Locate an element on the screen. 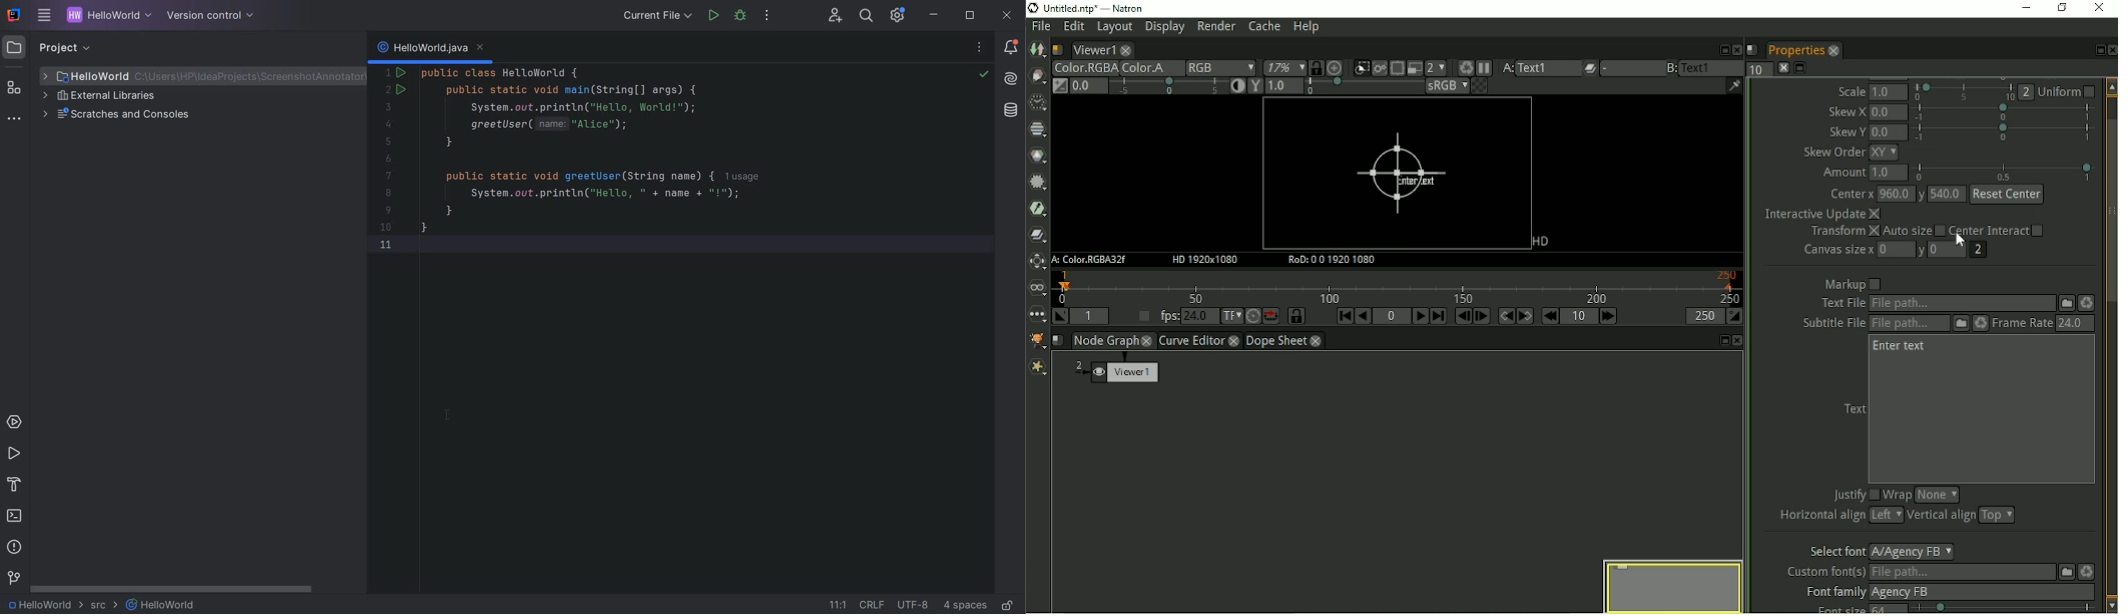  NOTIFICATIONS is located at coordinates (1012, 46).